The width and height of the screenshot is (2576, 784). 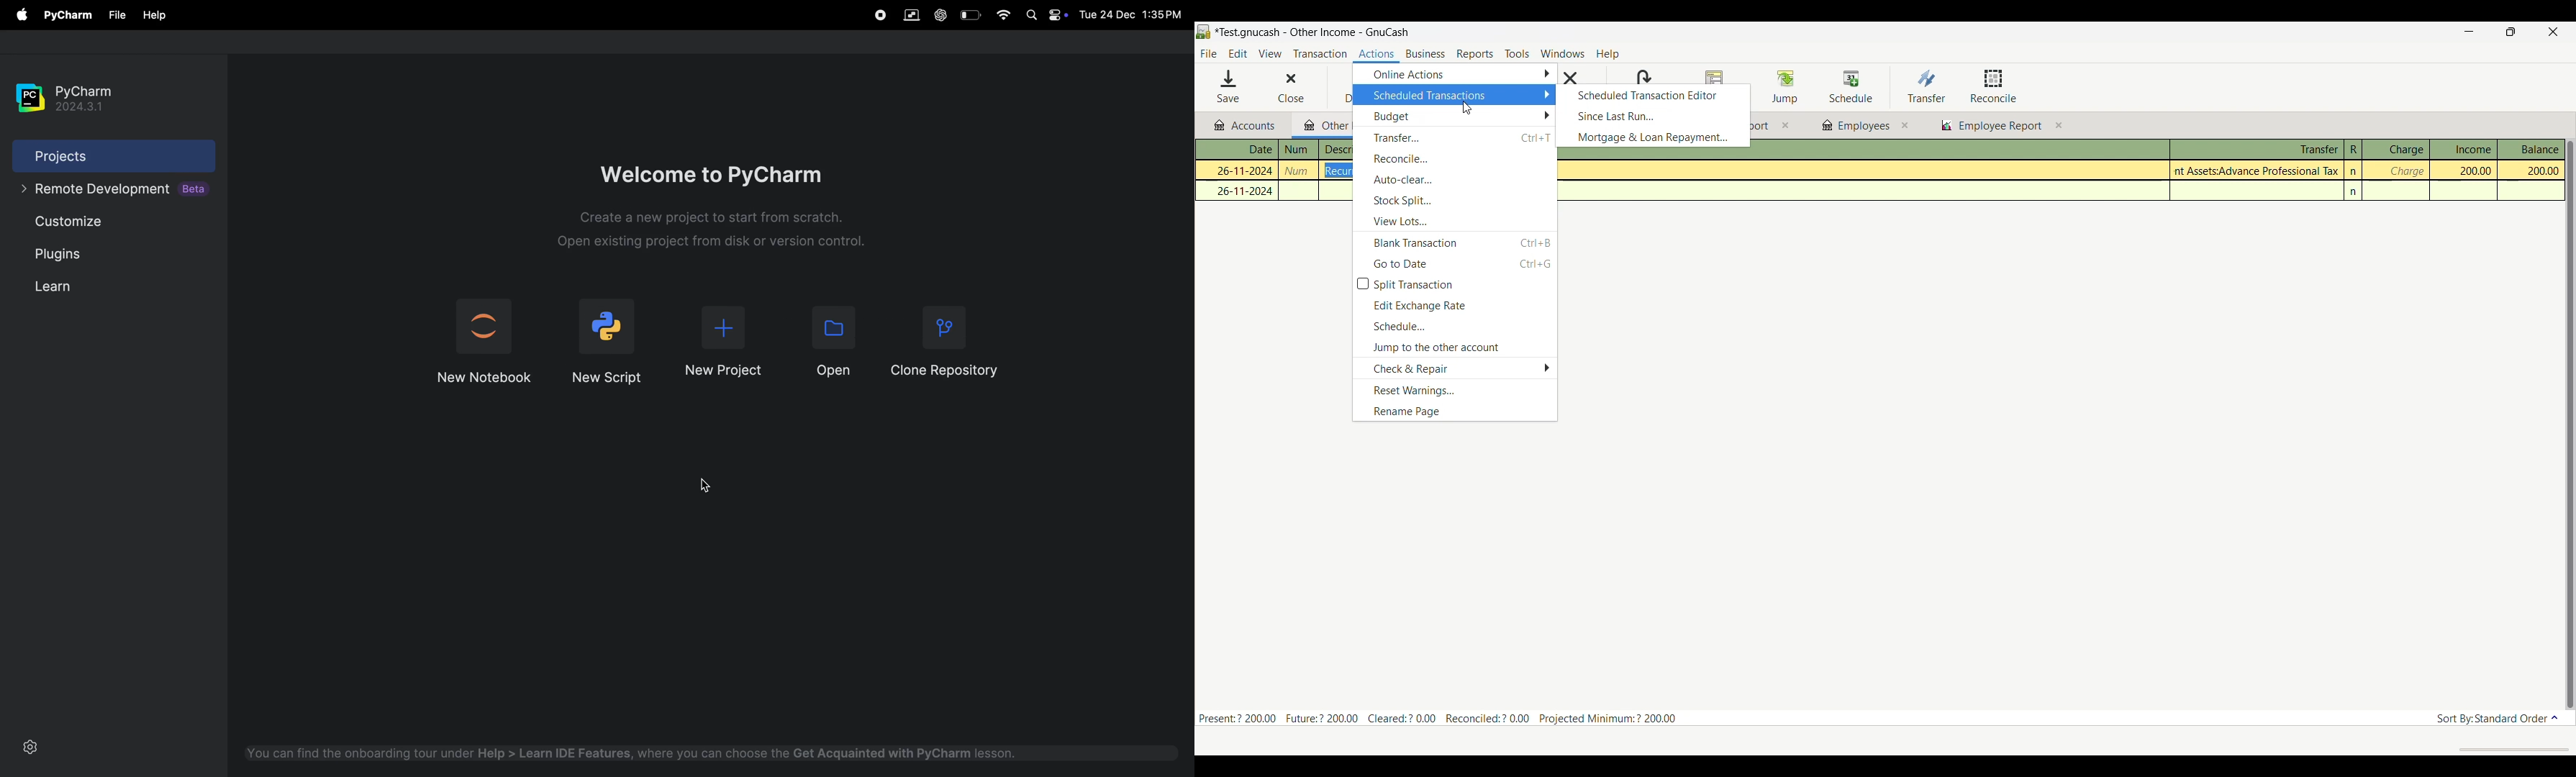 What do you see at coordinates (1446, 716) in the screenshot?
I see `Present:? 200.00 Future:? 200.00 Cleared:? 0.00 Reconciled:? 0.00 Projected Minimum: ? 200.00` at bounding box center [1446, 716].